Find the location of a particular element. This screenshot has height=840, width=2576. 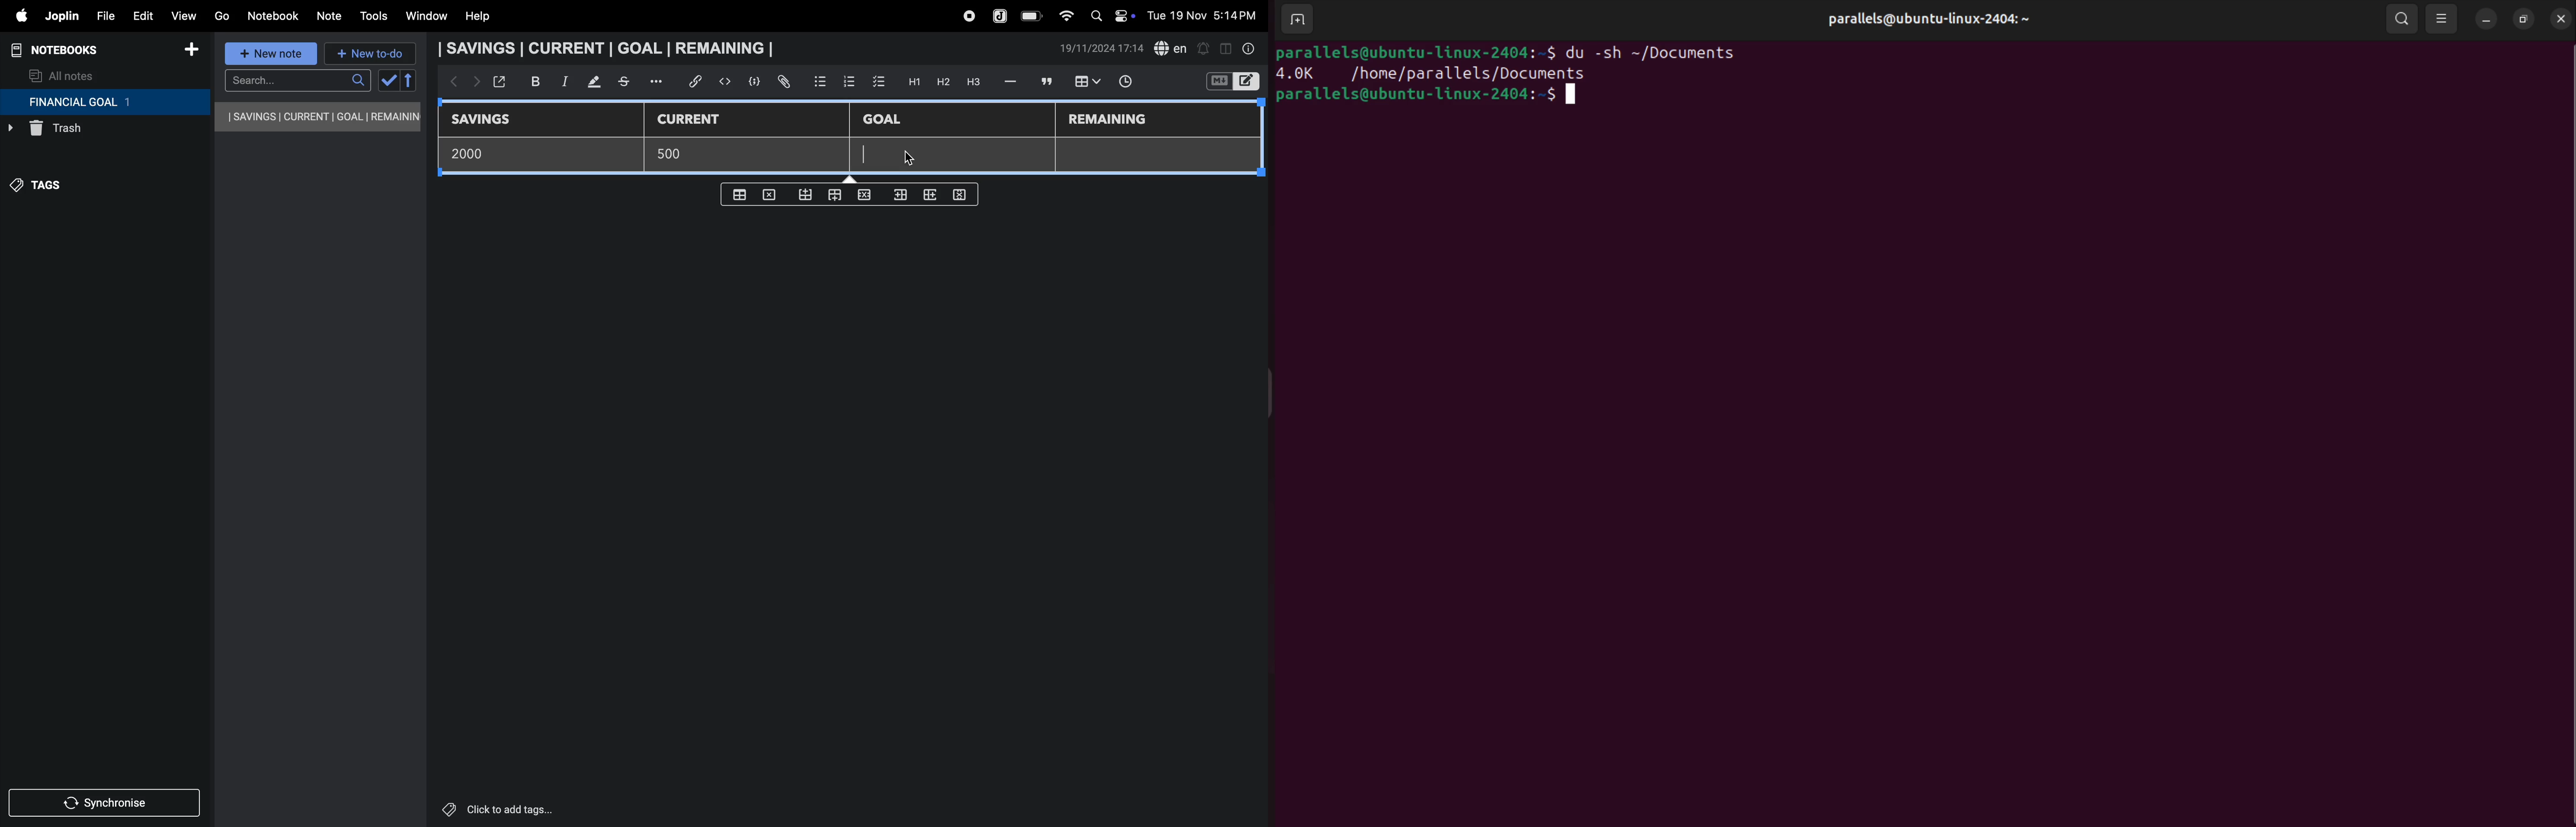

wifi is located at coordinates (1063, 16).